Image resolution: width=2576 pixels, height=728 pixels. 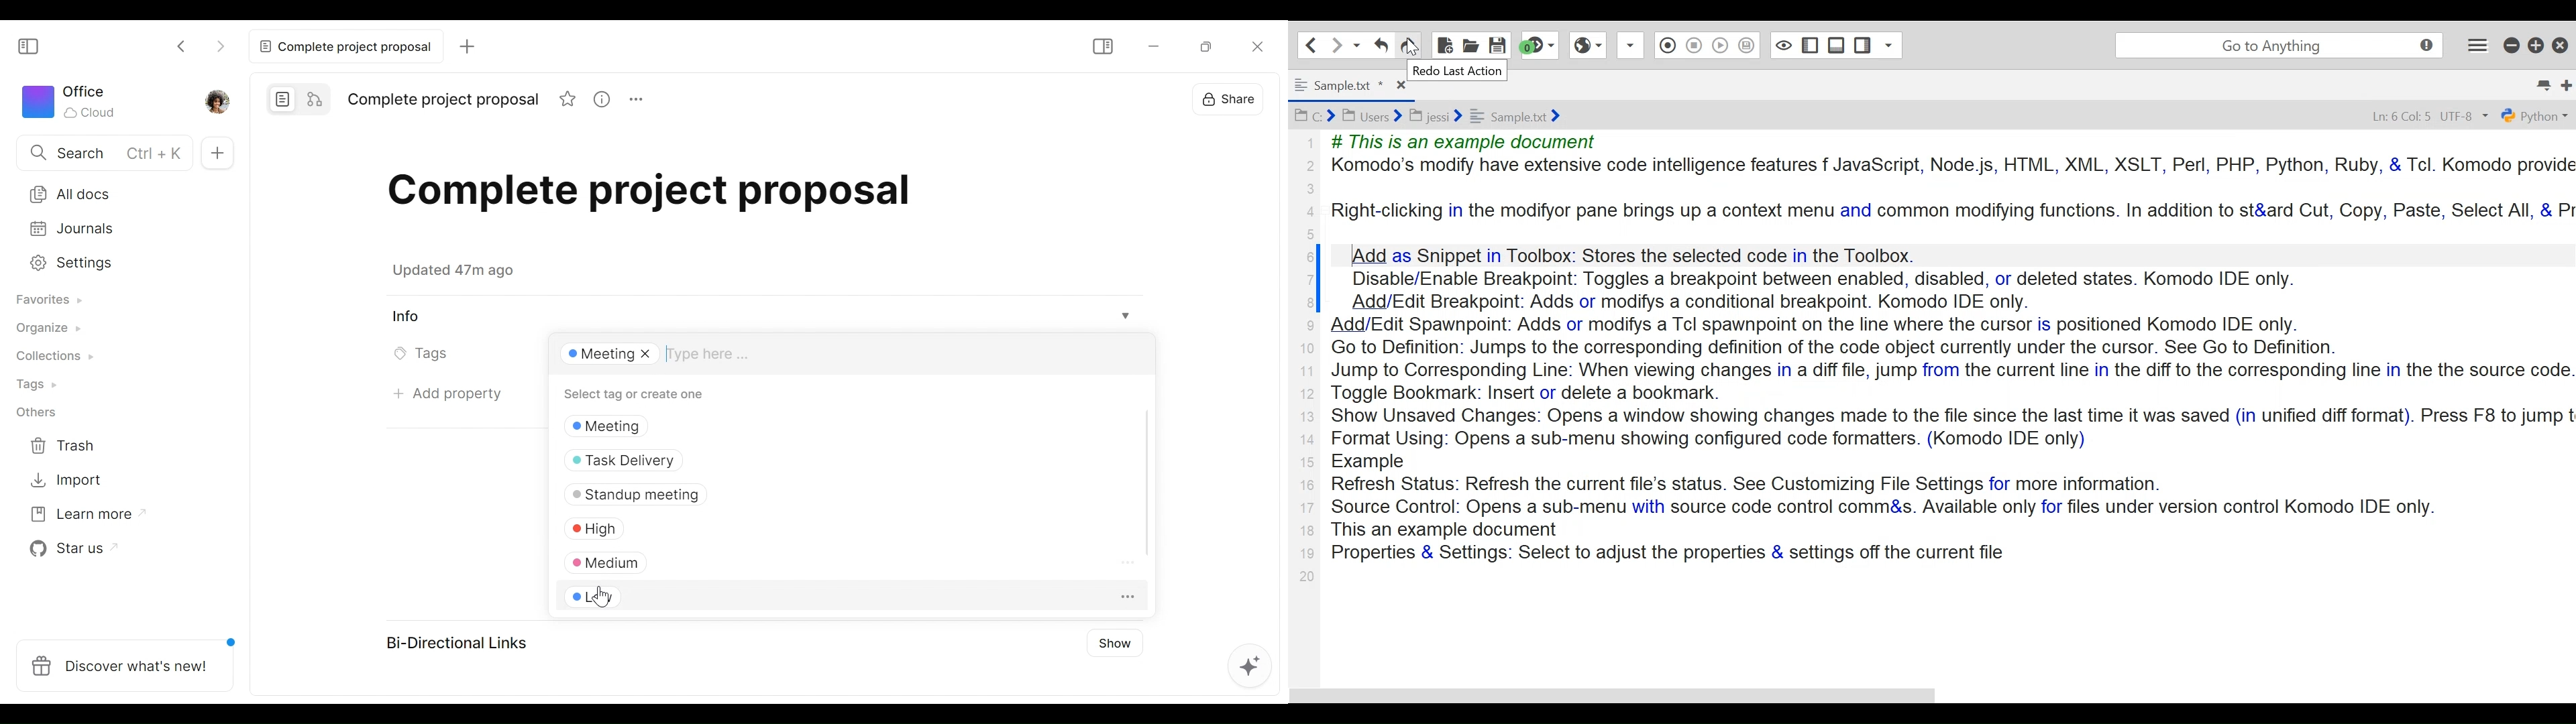 I want to click on Others, so click(x=42, y=414).